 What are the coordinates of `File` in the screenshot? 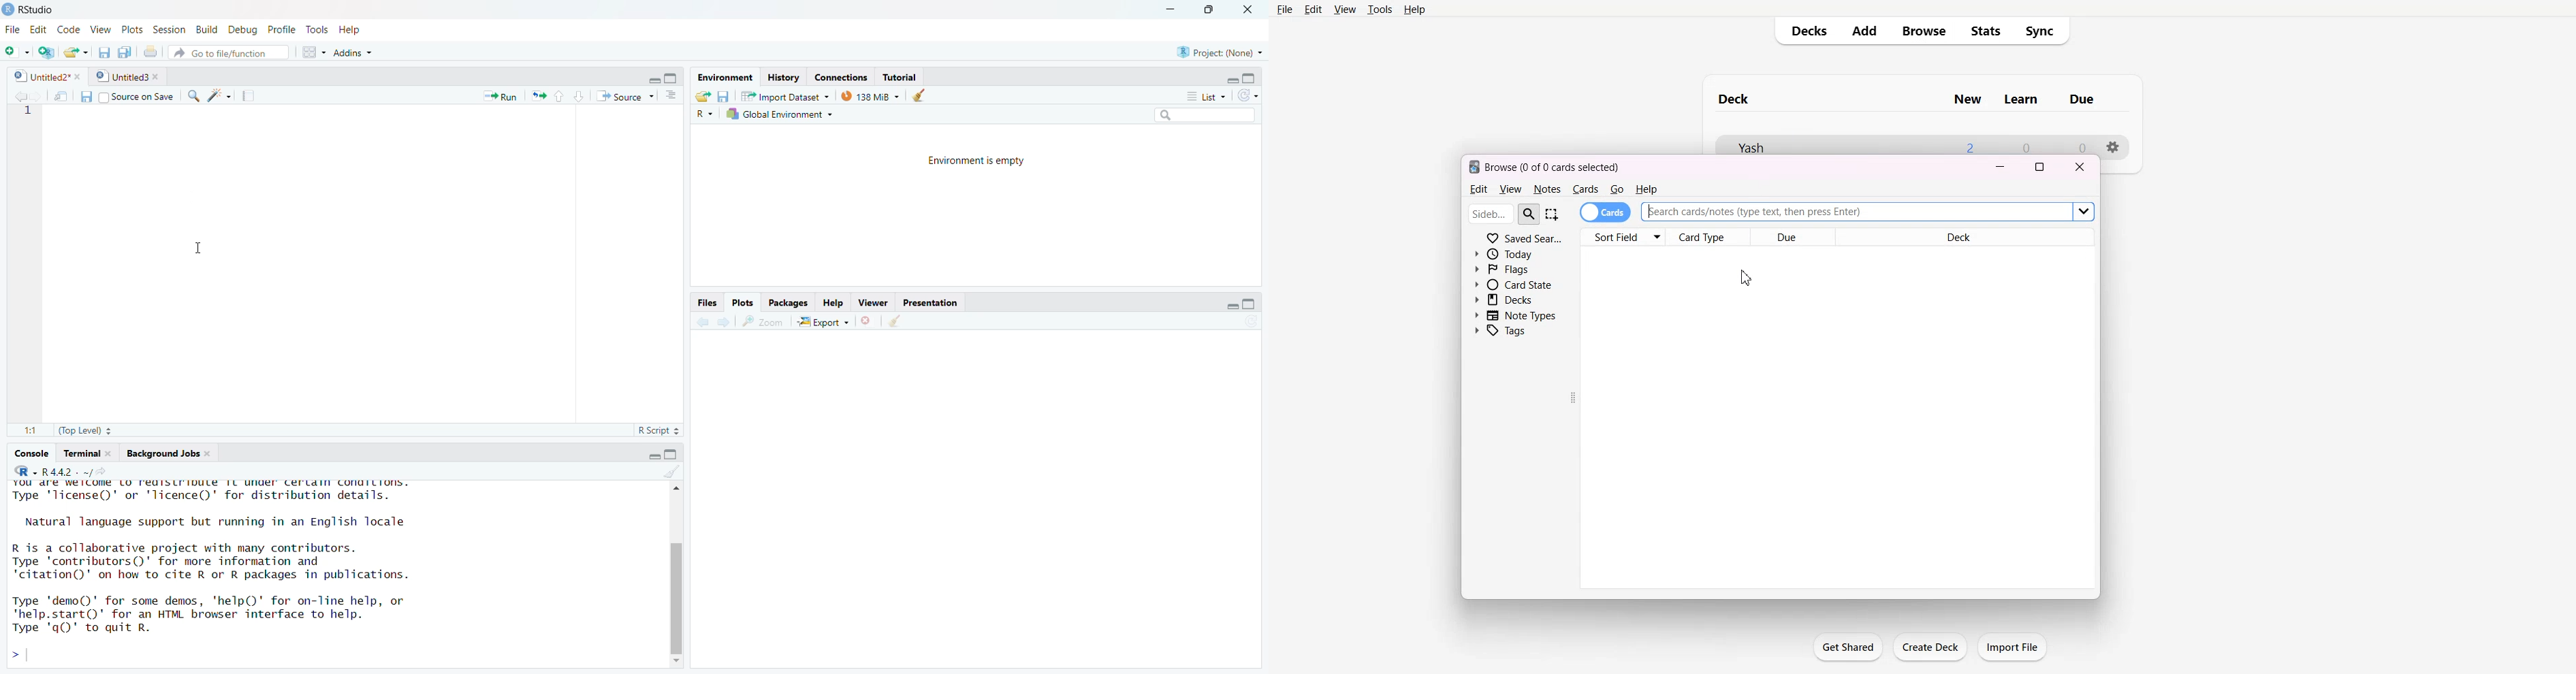 It's located at (11, 27).